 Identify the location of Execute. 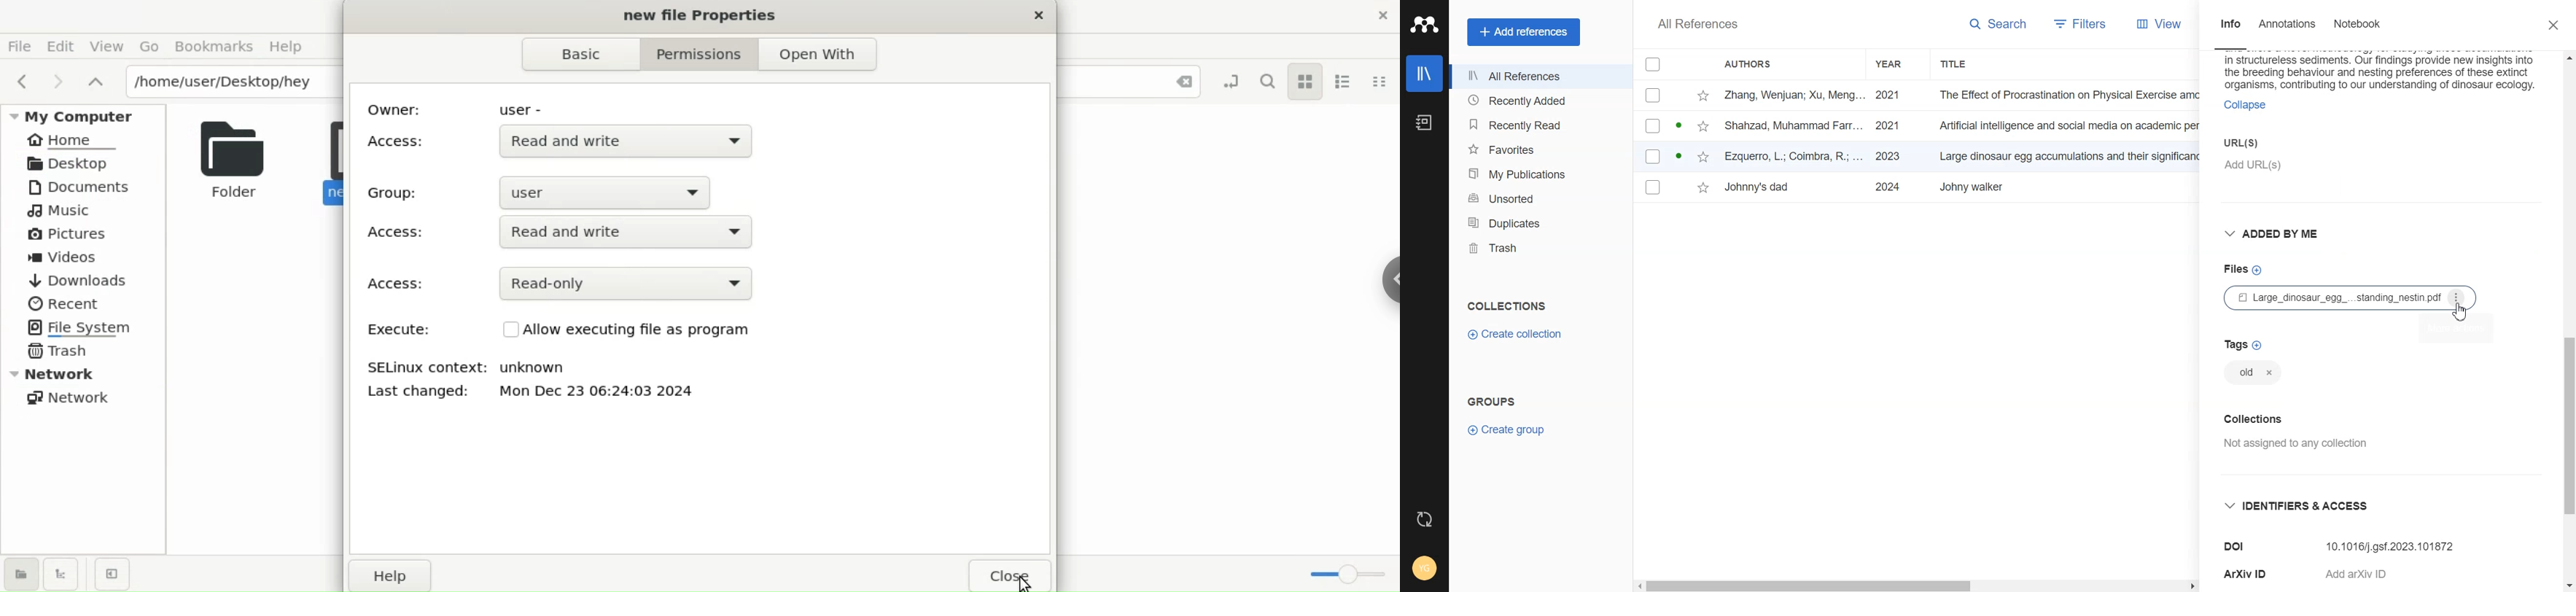
(398, 335).